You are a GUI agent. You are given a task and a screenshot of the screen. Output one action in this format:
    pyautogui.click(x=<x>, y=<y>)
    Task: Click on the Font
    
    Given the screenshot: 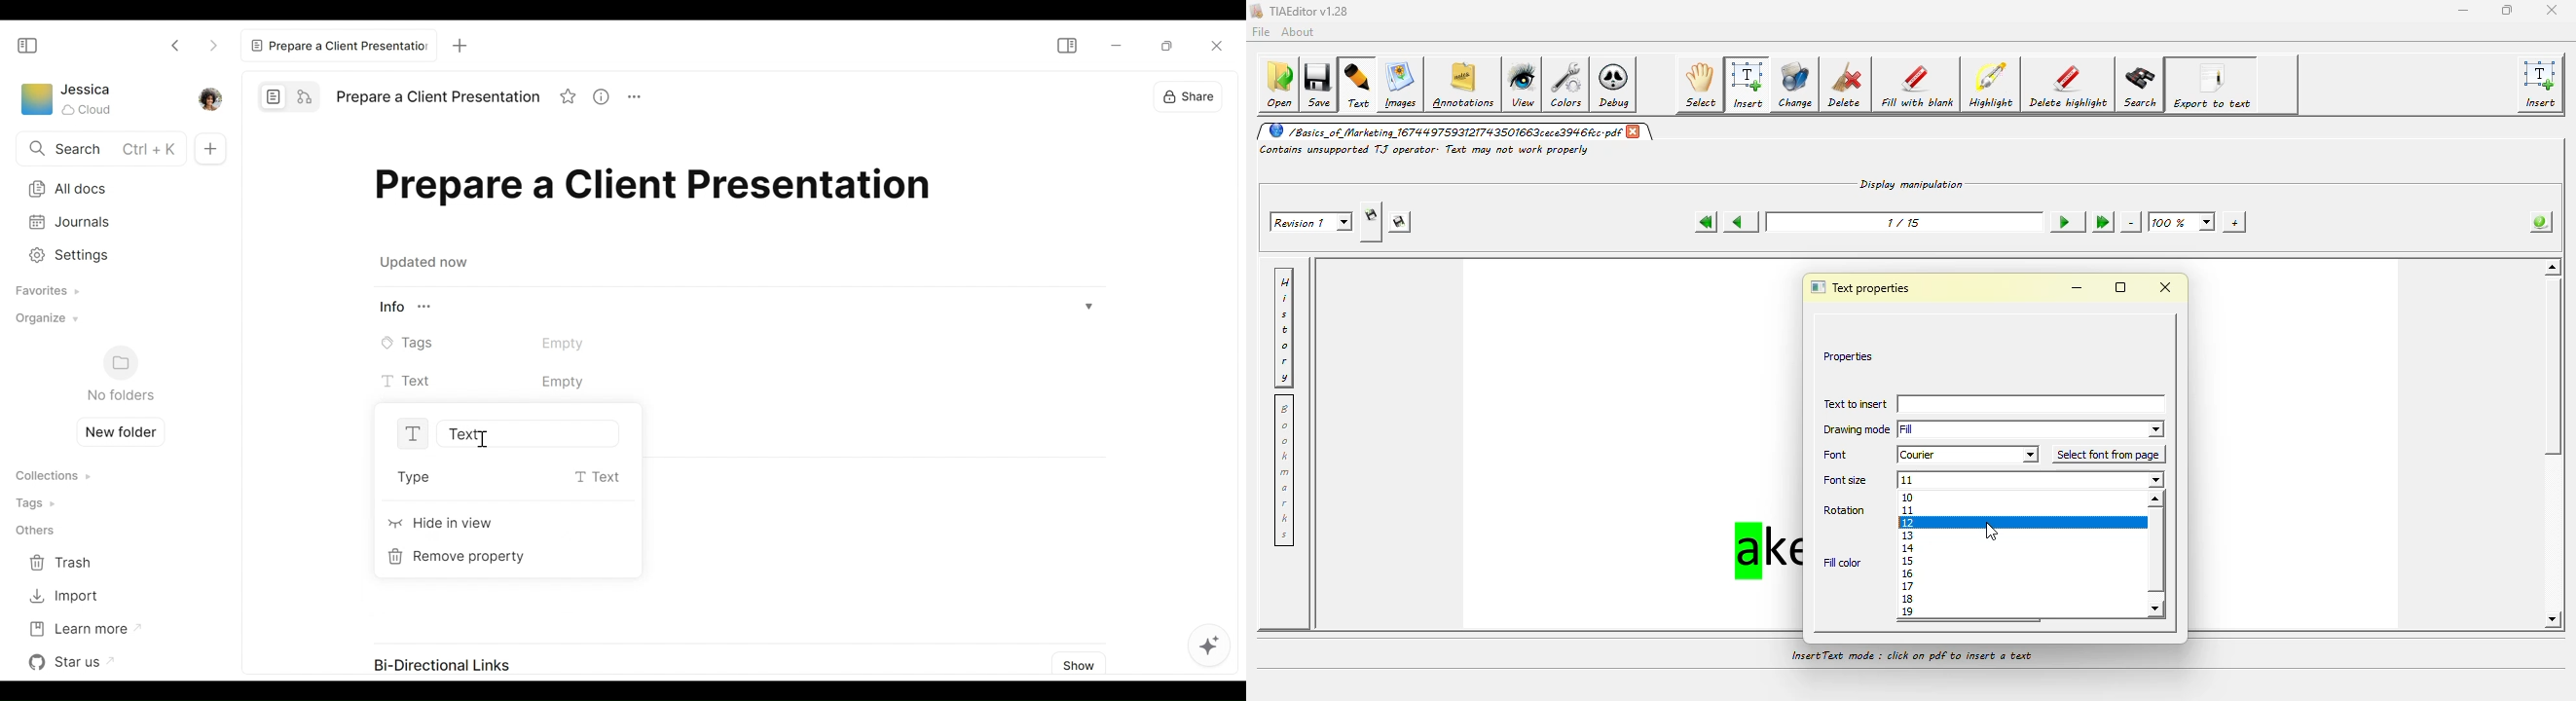 What is the action you would take?
    pyautogui.click(x=1842, y=455)
    